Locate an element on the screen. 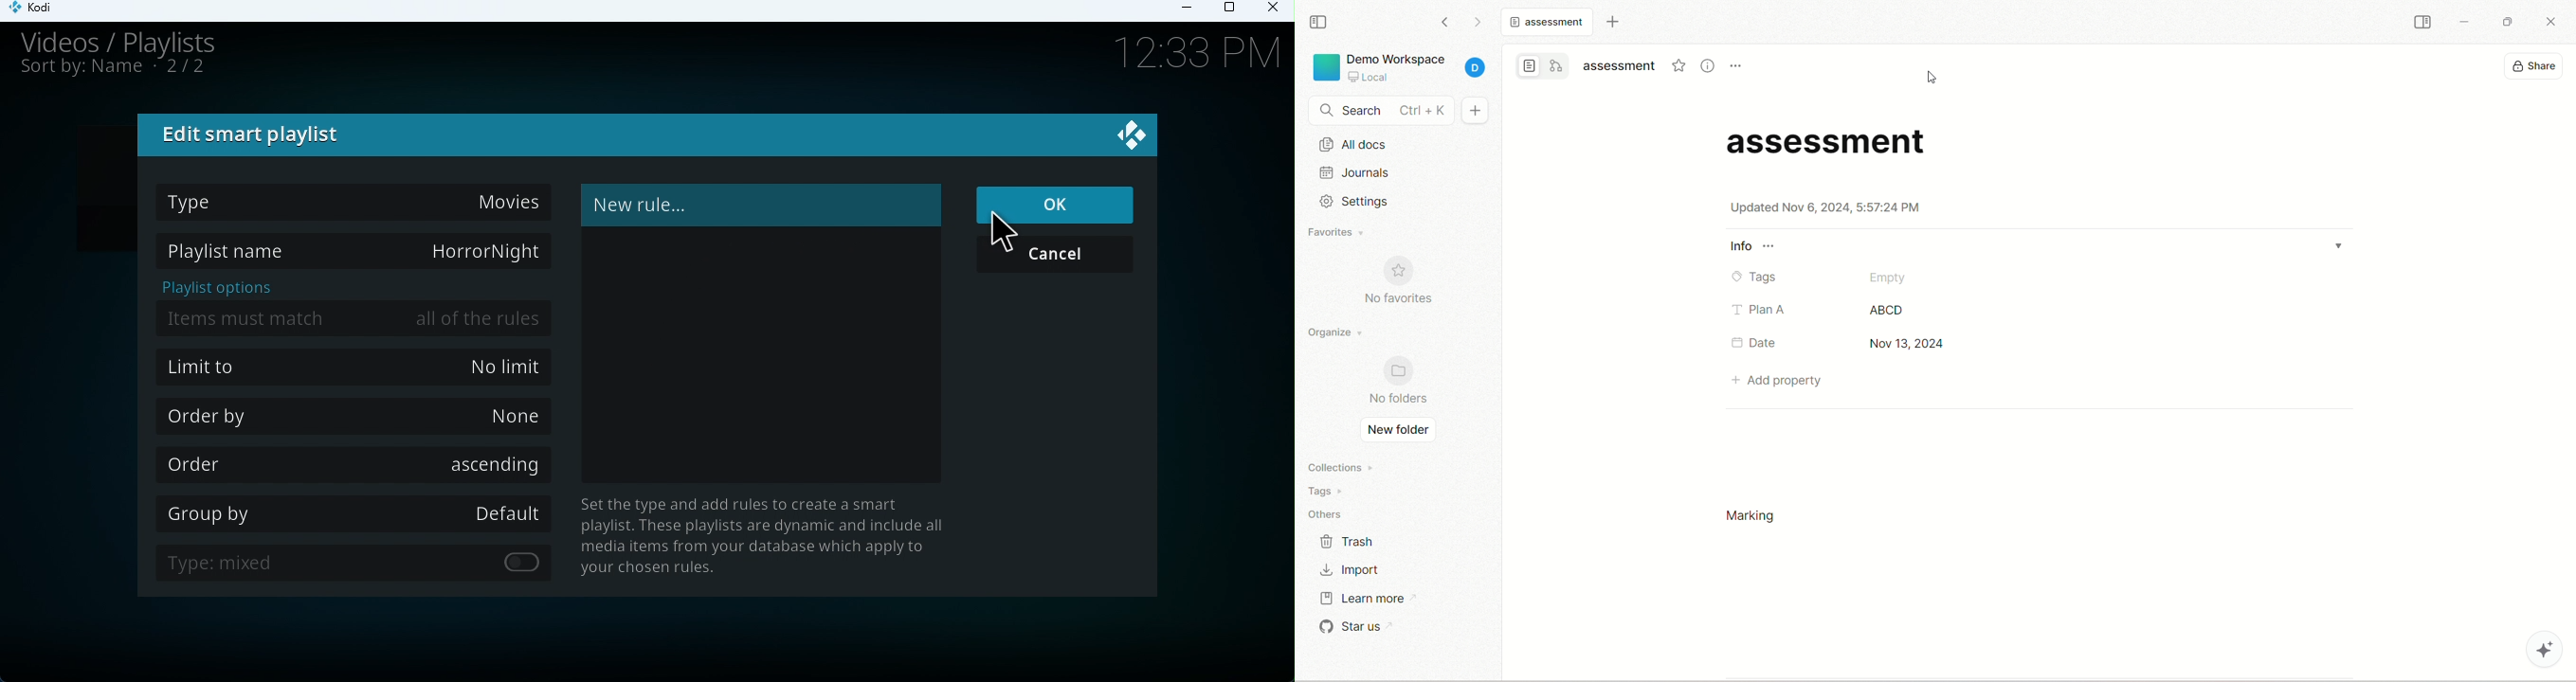  Plan A is located at coordinates (1761, 310).